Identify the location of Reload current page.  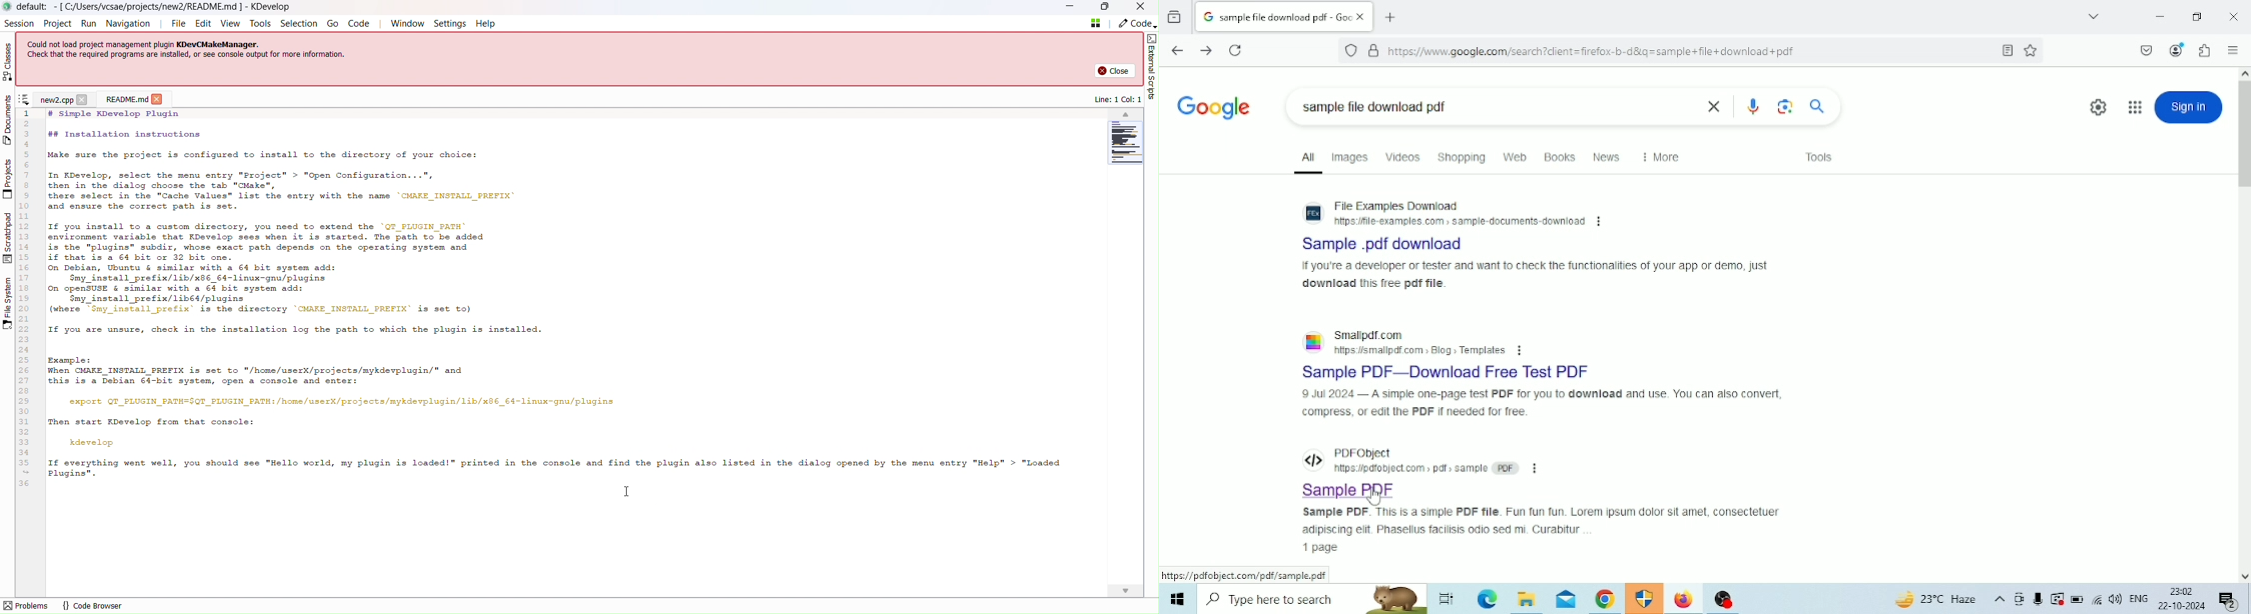
(1235, 51).